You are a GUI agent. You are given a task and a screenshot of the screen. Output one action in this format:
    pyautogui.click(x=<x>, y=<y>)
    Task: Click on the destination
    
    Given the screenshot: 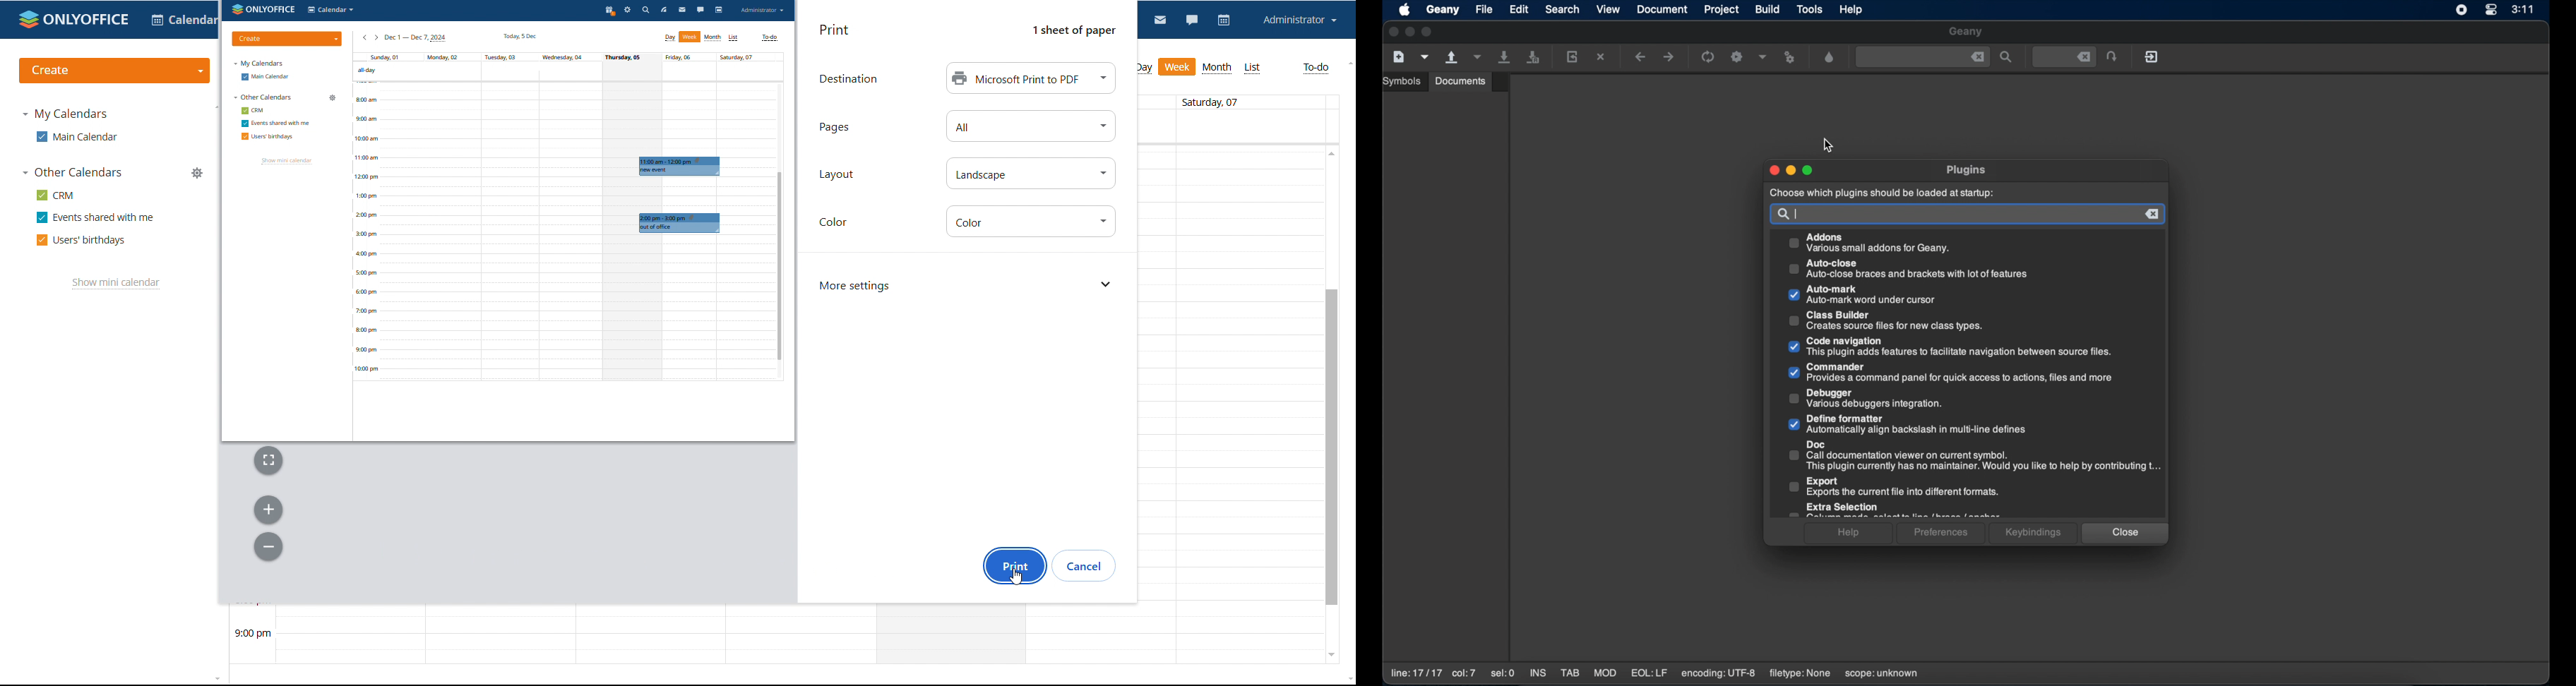 What is the action you would take?
    pyautogui.click(x=1032, y=78)
    